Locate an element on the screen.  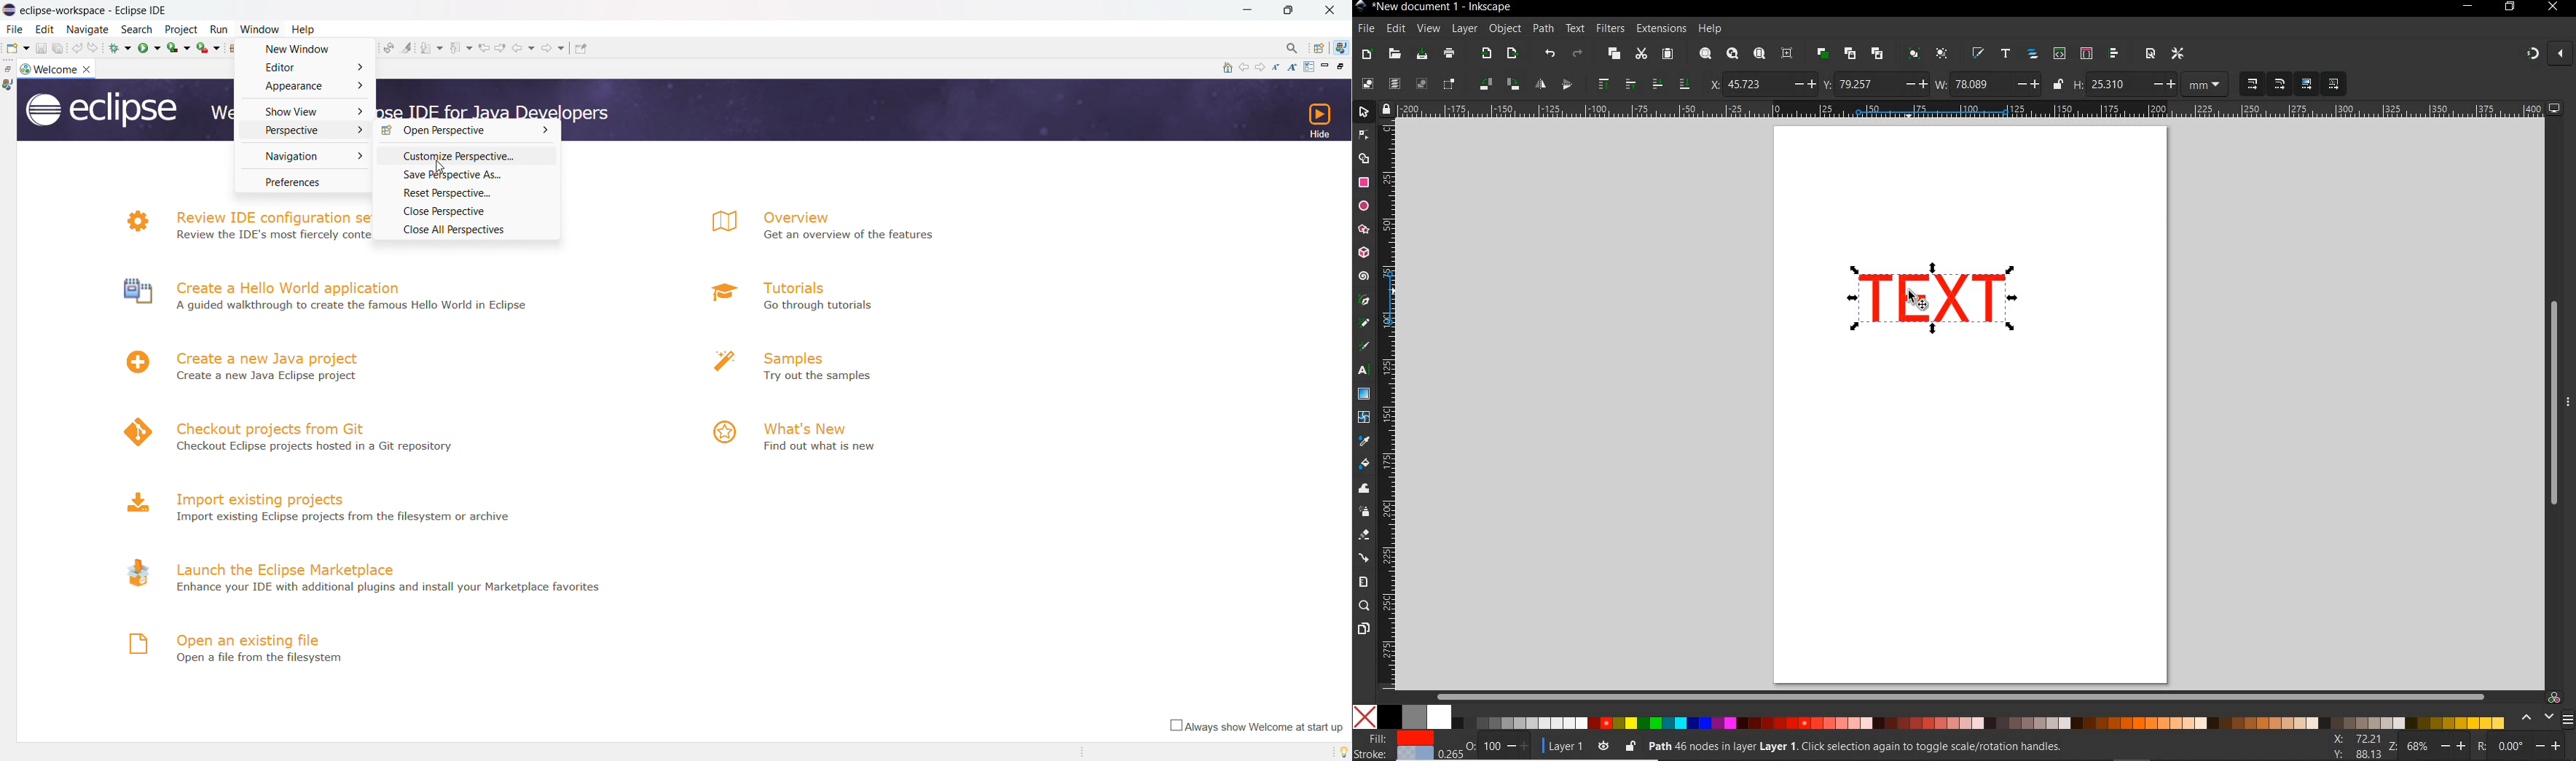
FILE NAME is located at coordinates (1434, 7).